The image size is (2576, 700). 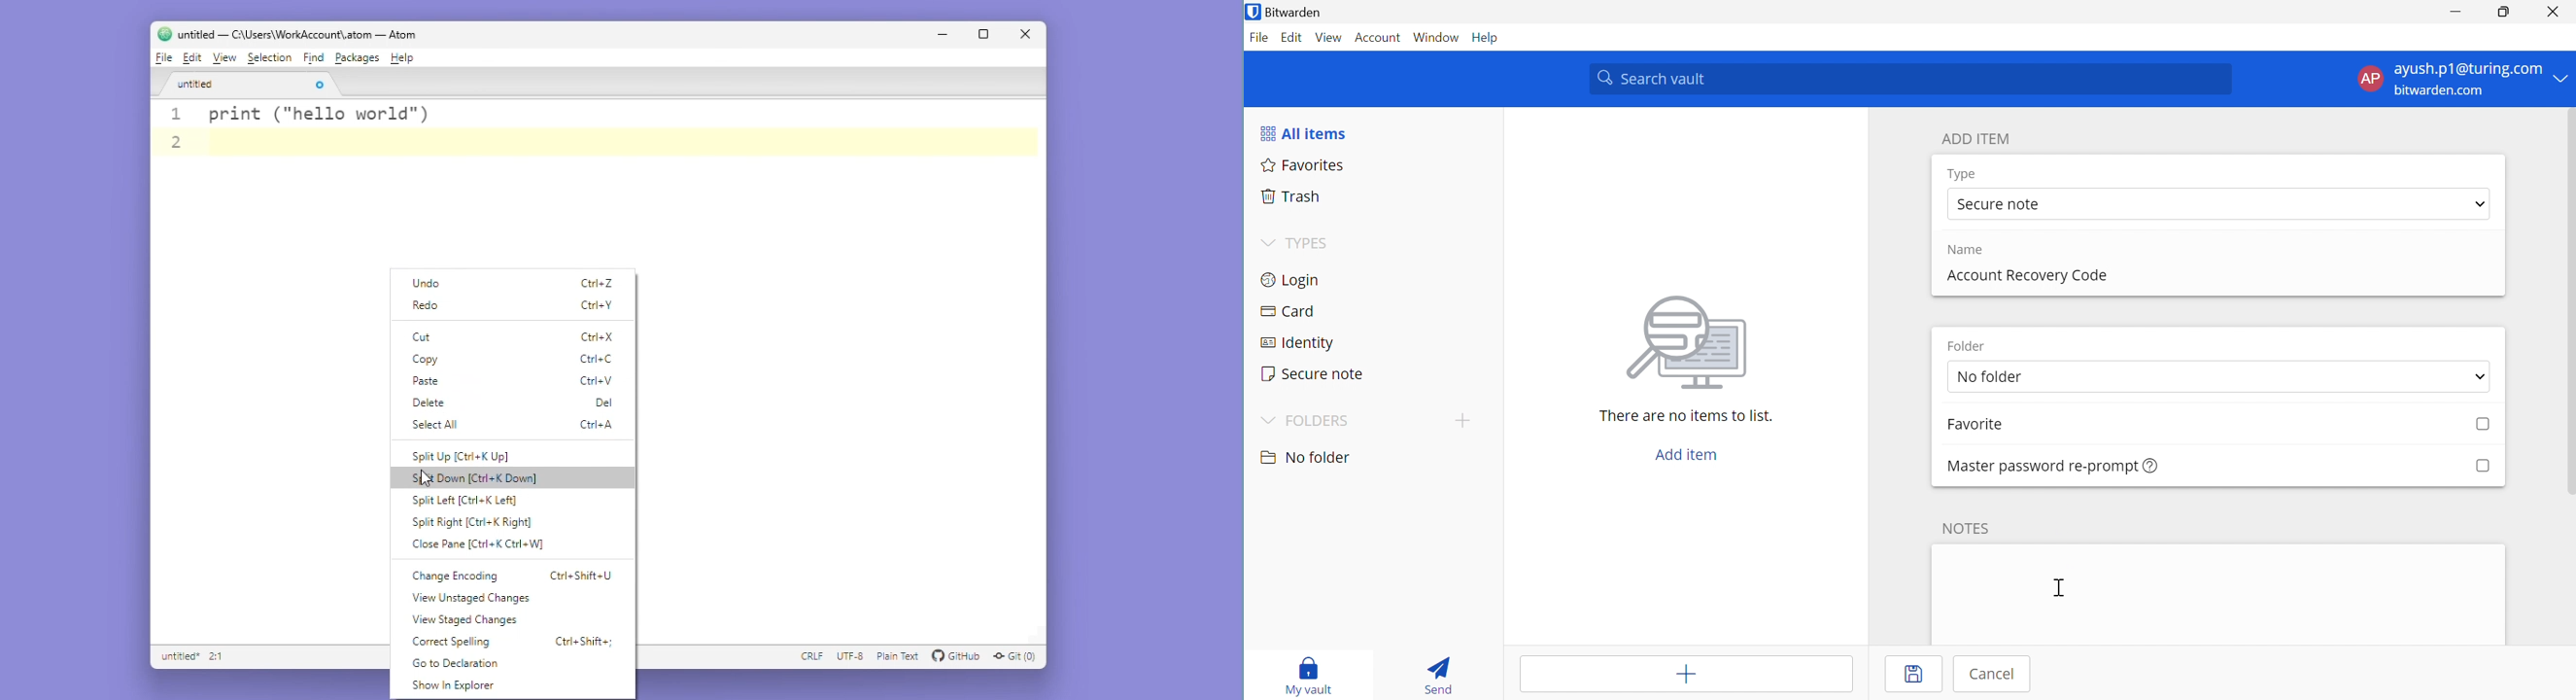 What do you see at coordinates (2503, 13) in the screenshot?
I see `Restore Down` at bounding box center [2503, 13].